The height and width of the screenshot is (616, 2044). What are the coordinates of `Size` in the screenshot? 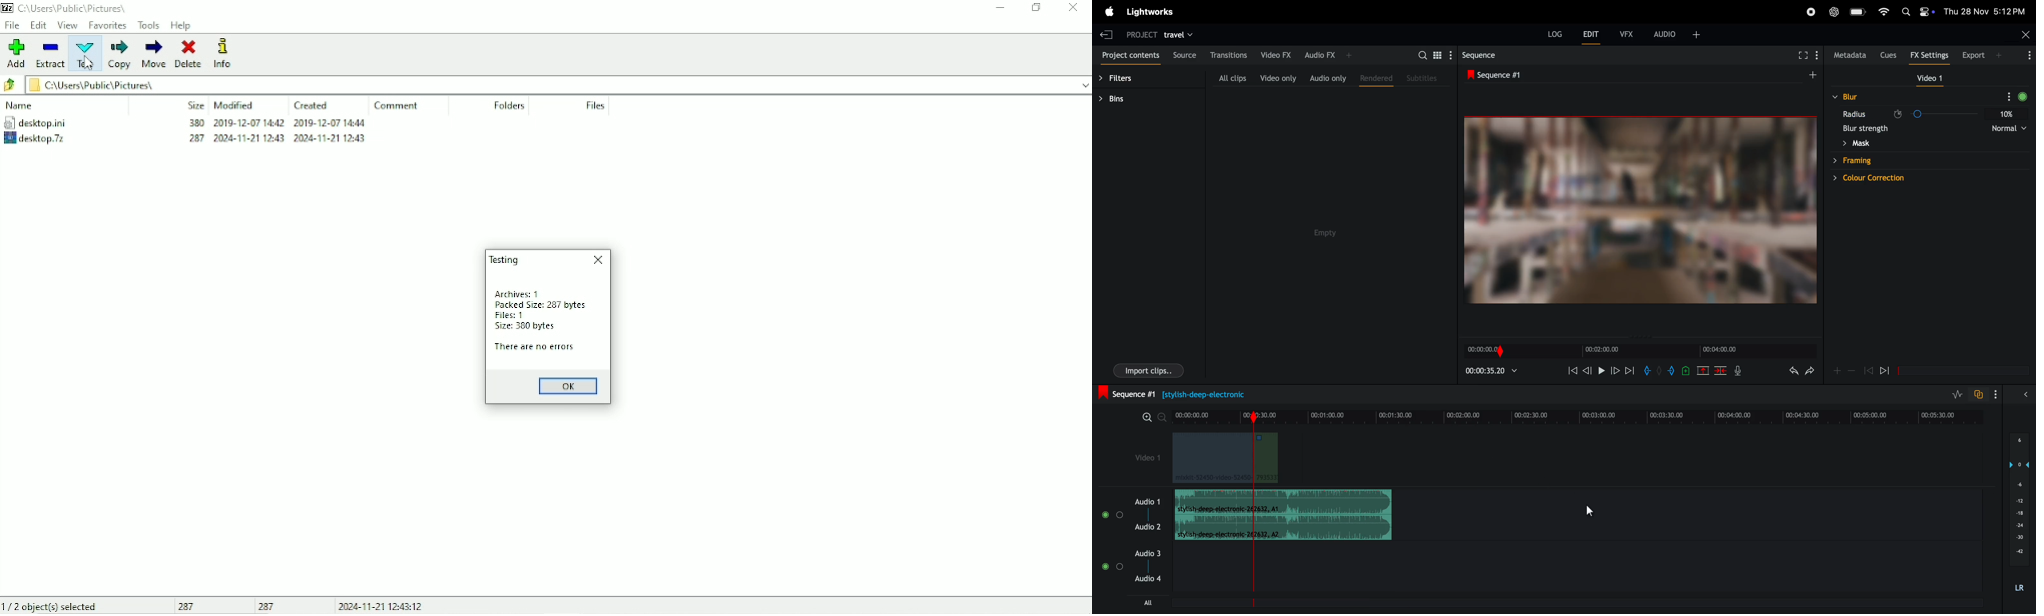 It's located at (504, 328).